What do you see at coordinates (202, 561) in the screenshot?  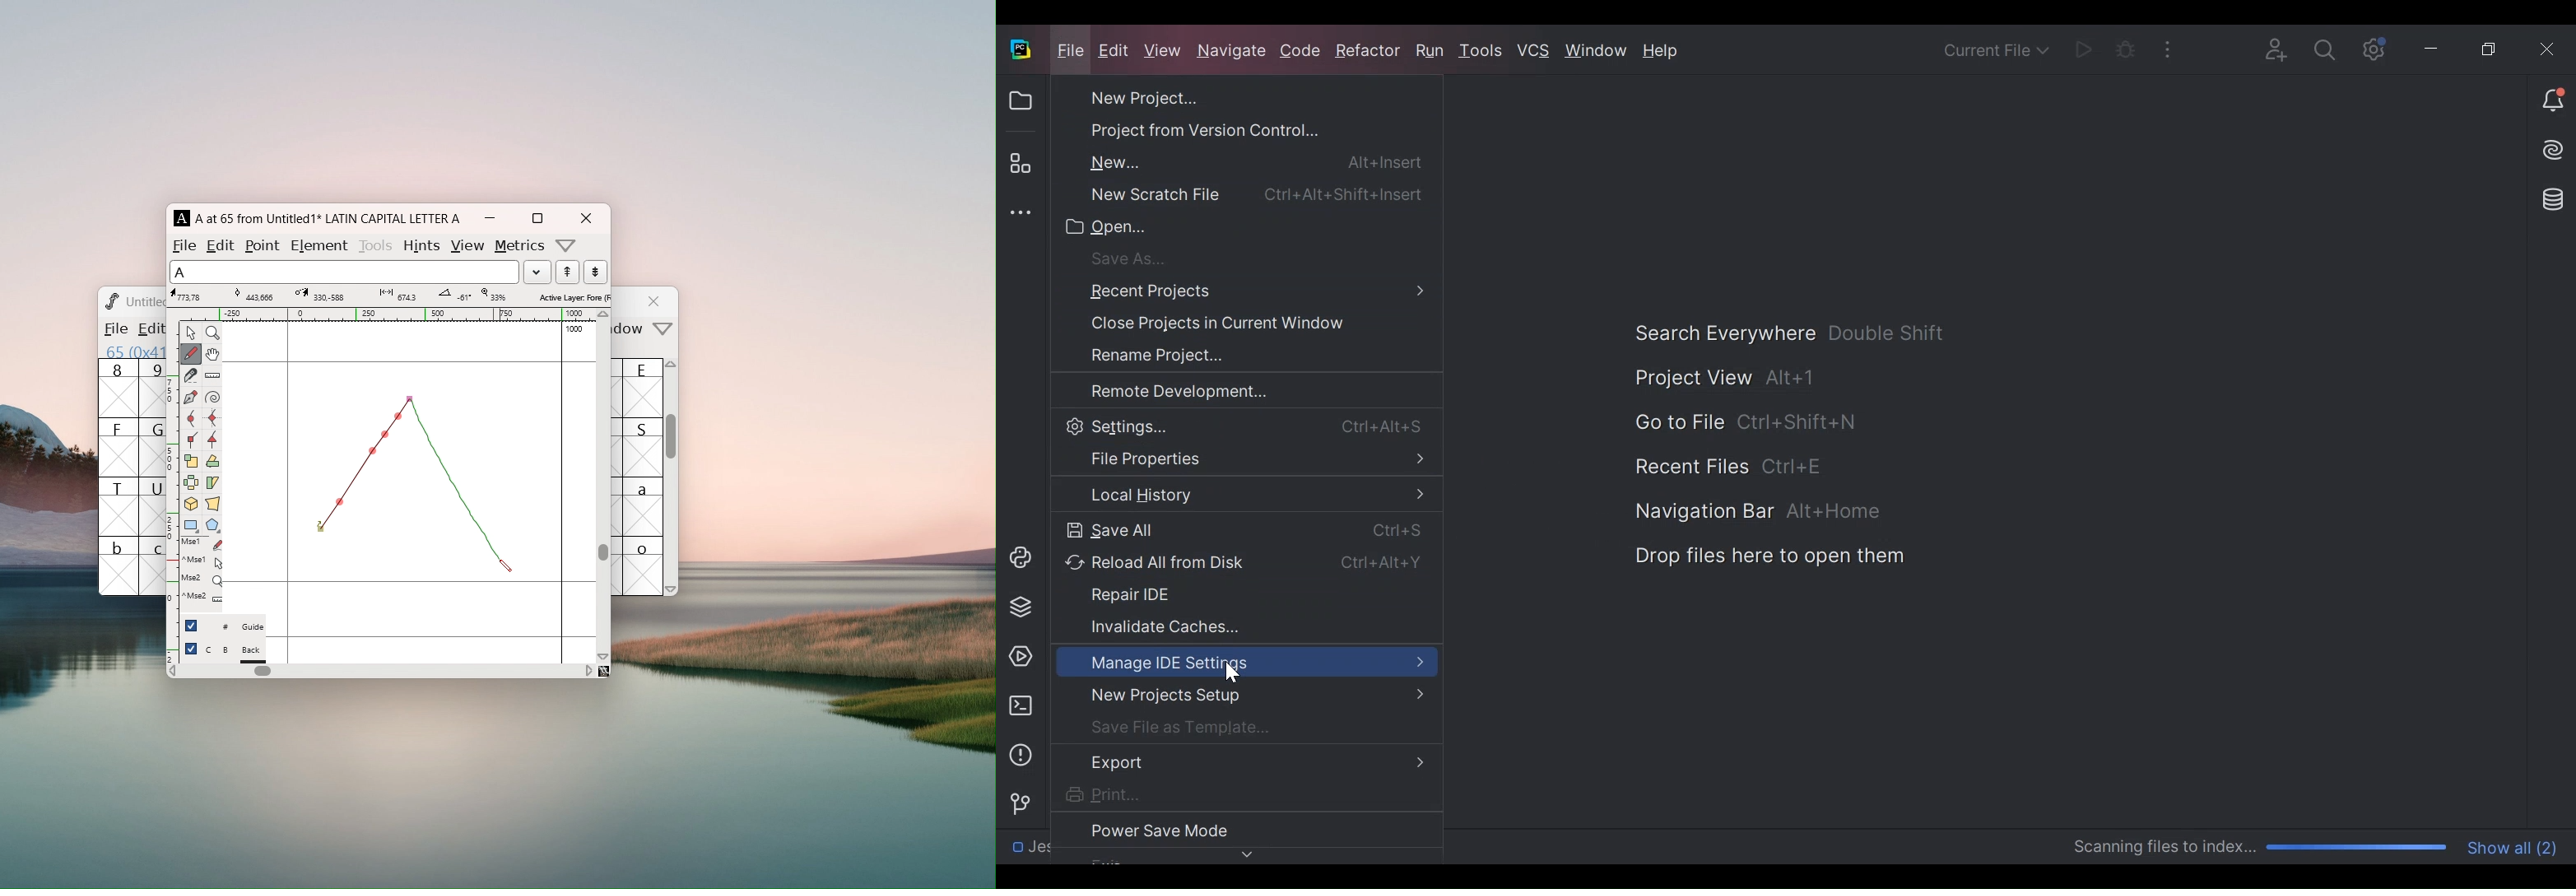 I see `^Mse2` at bounding box center [202, 561].